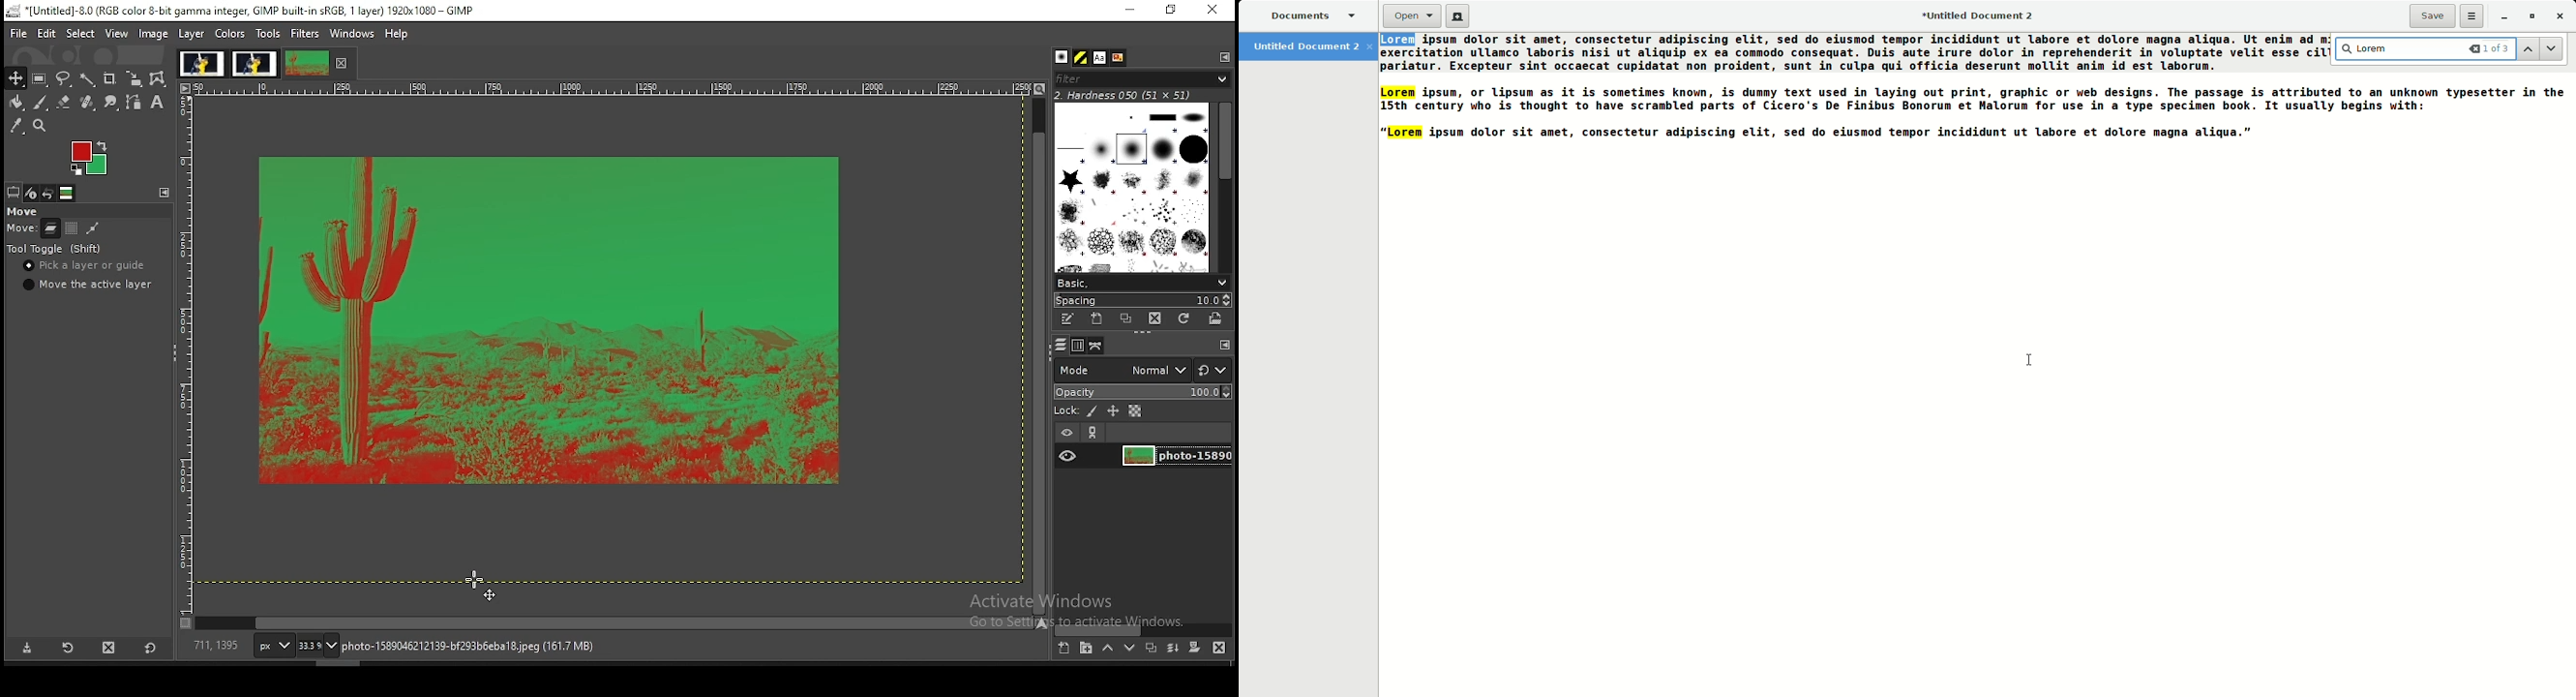 This screenshot has width=2576, height=700. What do you see at coordinates (2469, 16) in the screenshot?
I see `Options` at bounding box center [2469, 16].